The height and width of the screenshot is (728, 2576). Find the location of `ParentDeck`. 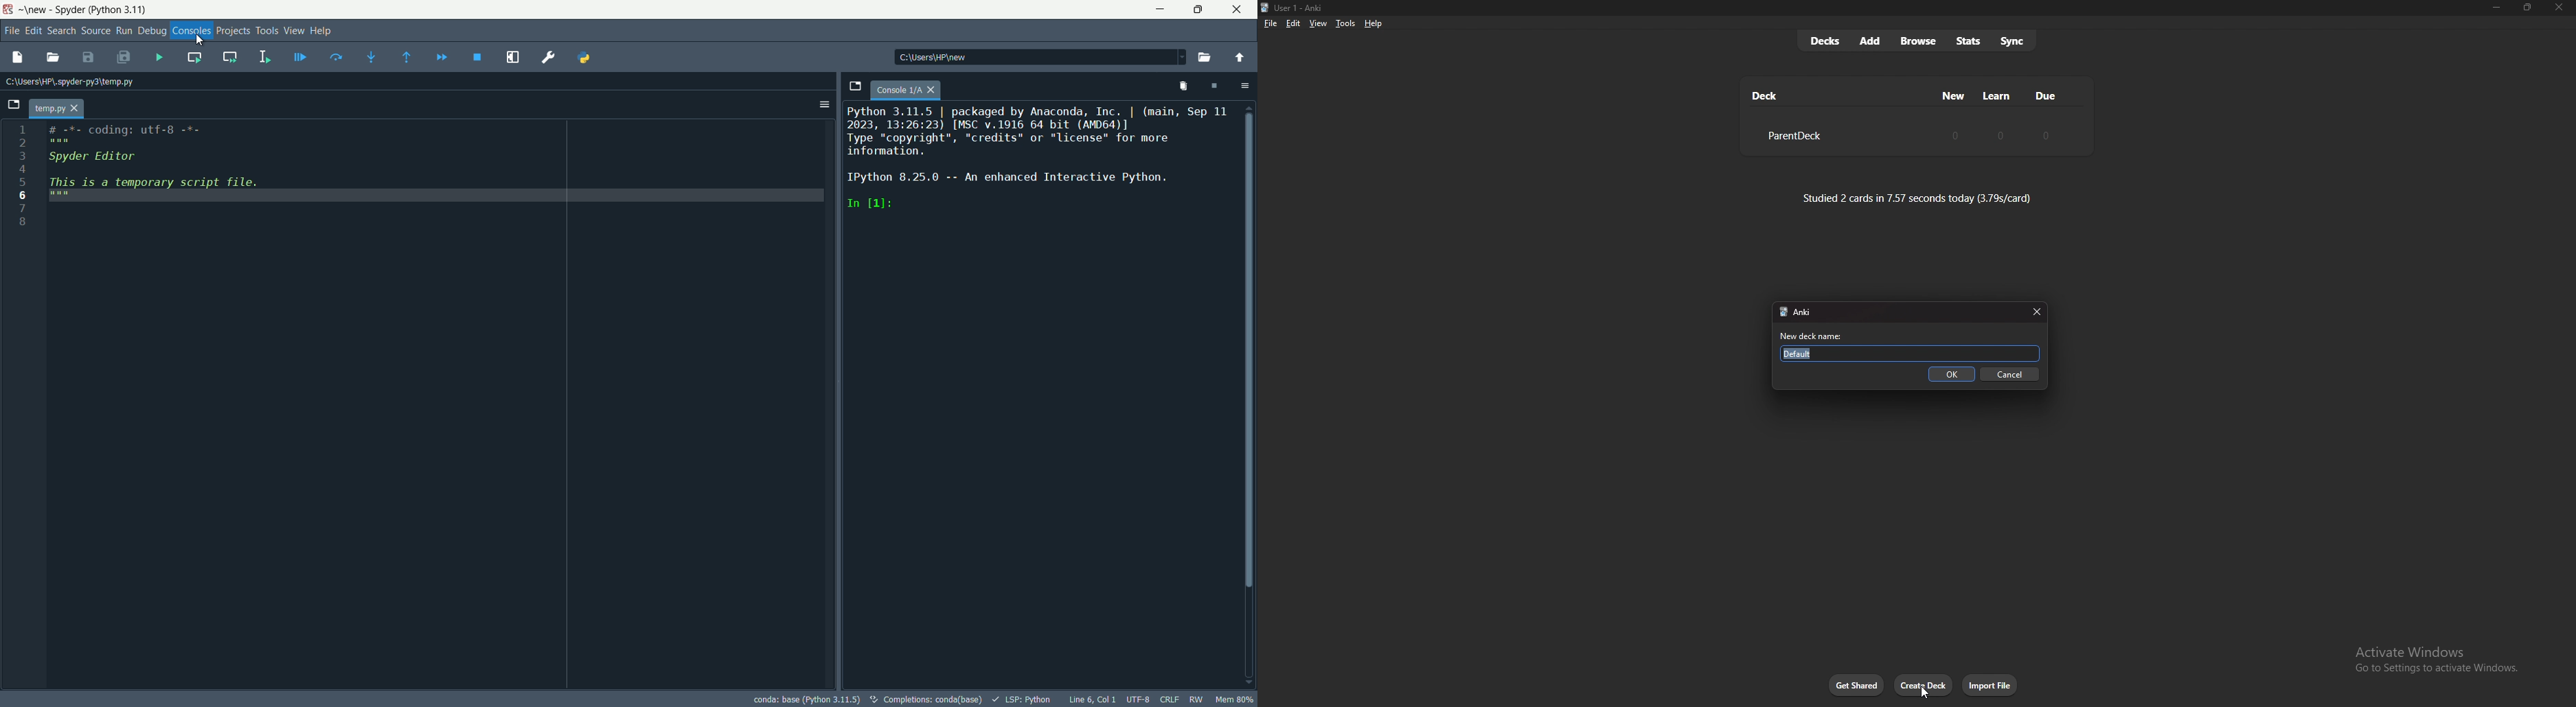

ParentDeck is located at coordinates (1792, 136).